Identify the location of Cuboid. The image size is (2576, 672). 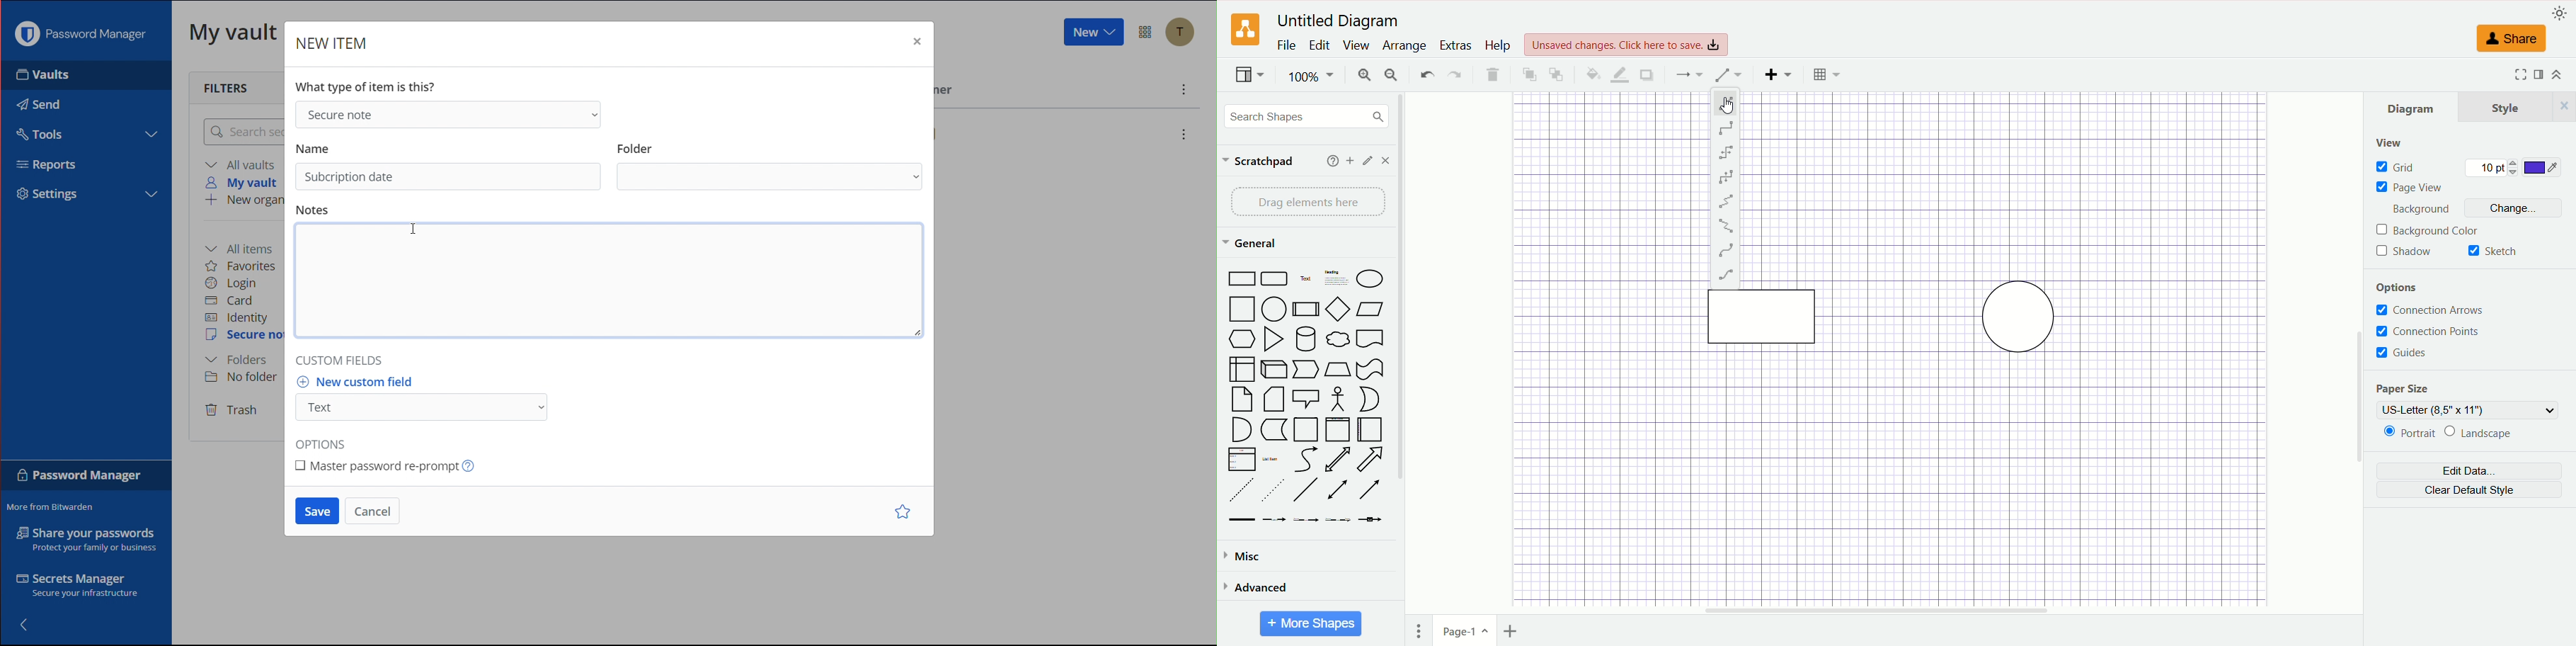
(1276, 369).